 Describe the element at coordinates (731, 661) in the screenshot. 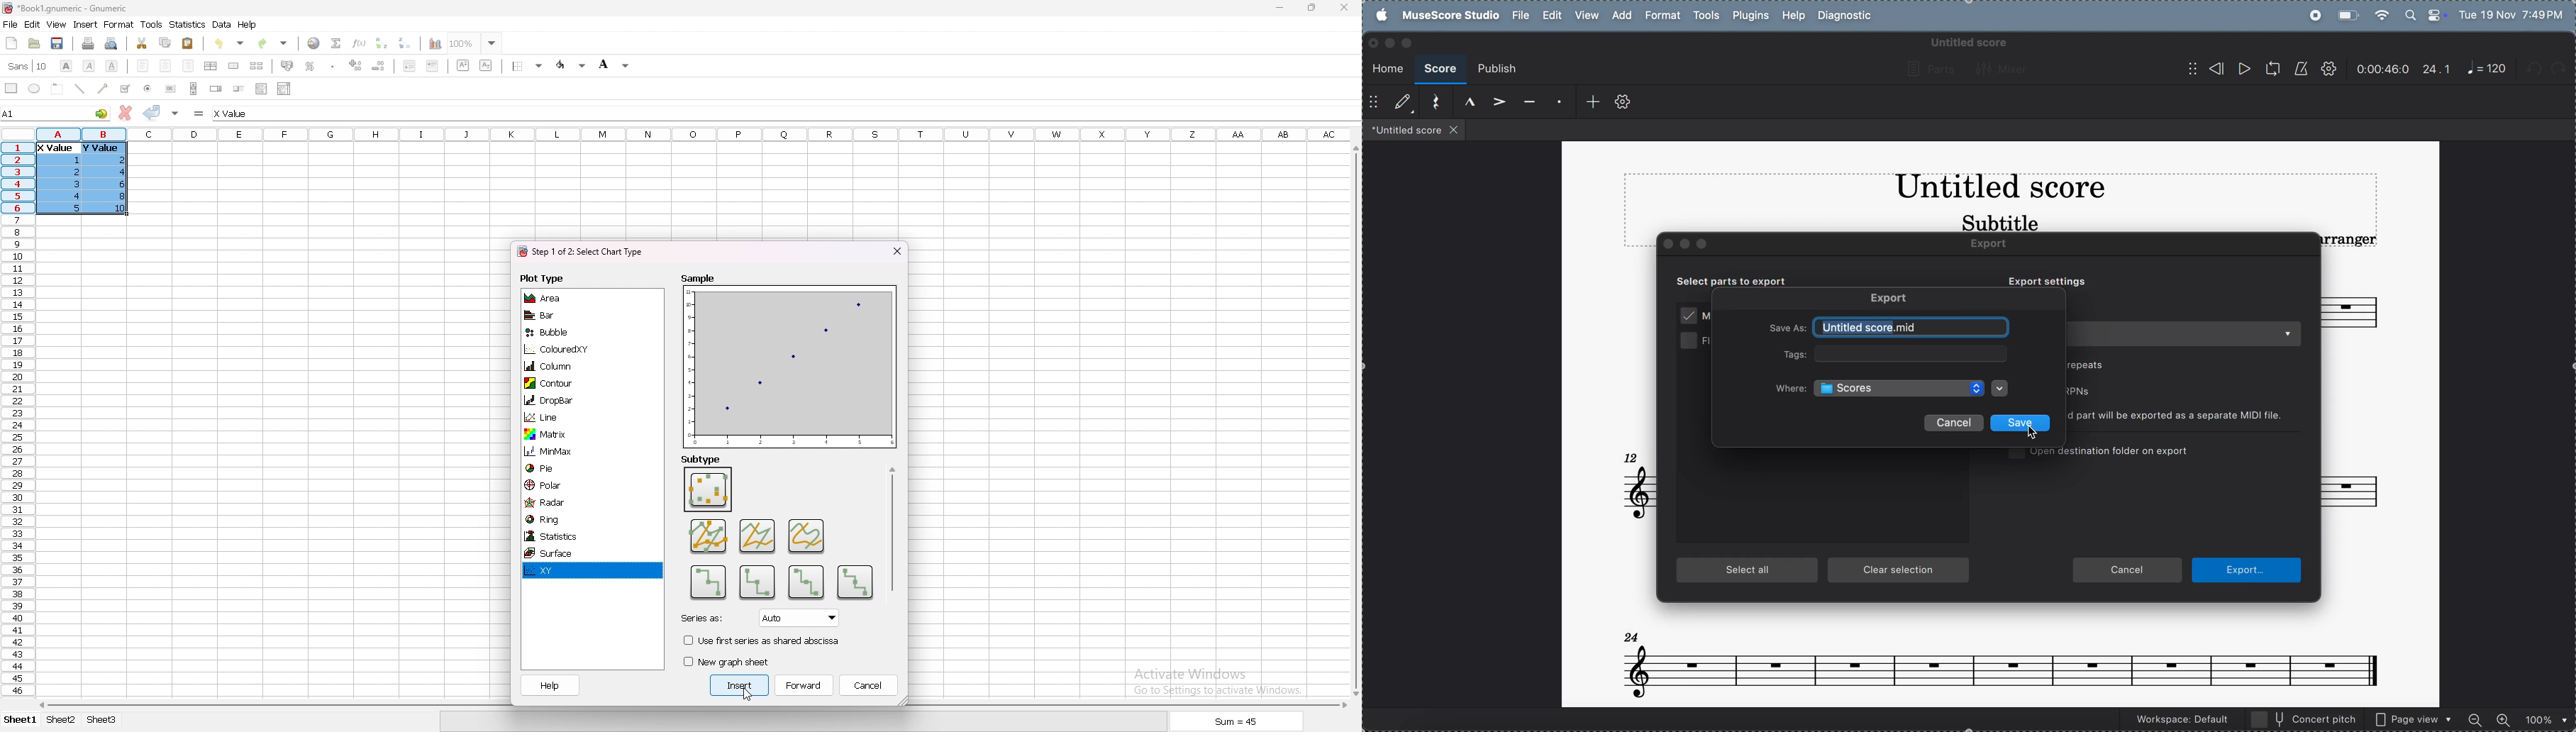

I see `new graph sheet` at that location.